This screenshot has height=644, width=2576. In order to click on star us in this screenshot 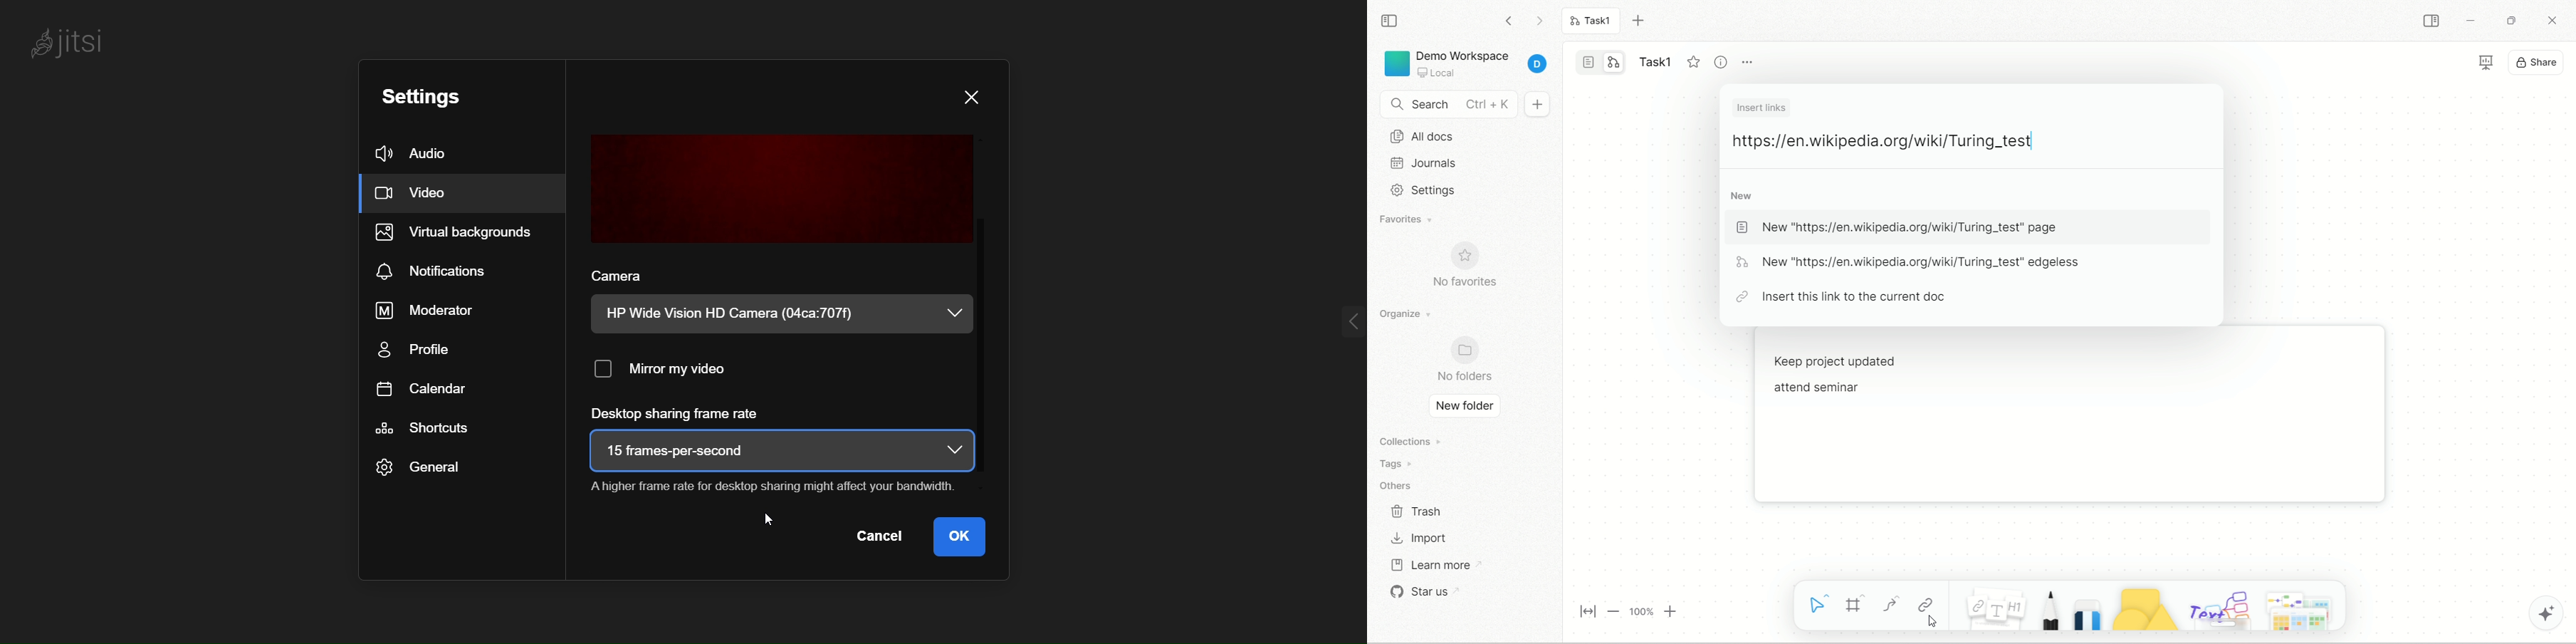, I will do `click(1433, 595)`.